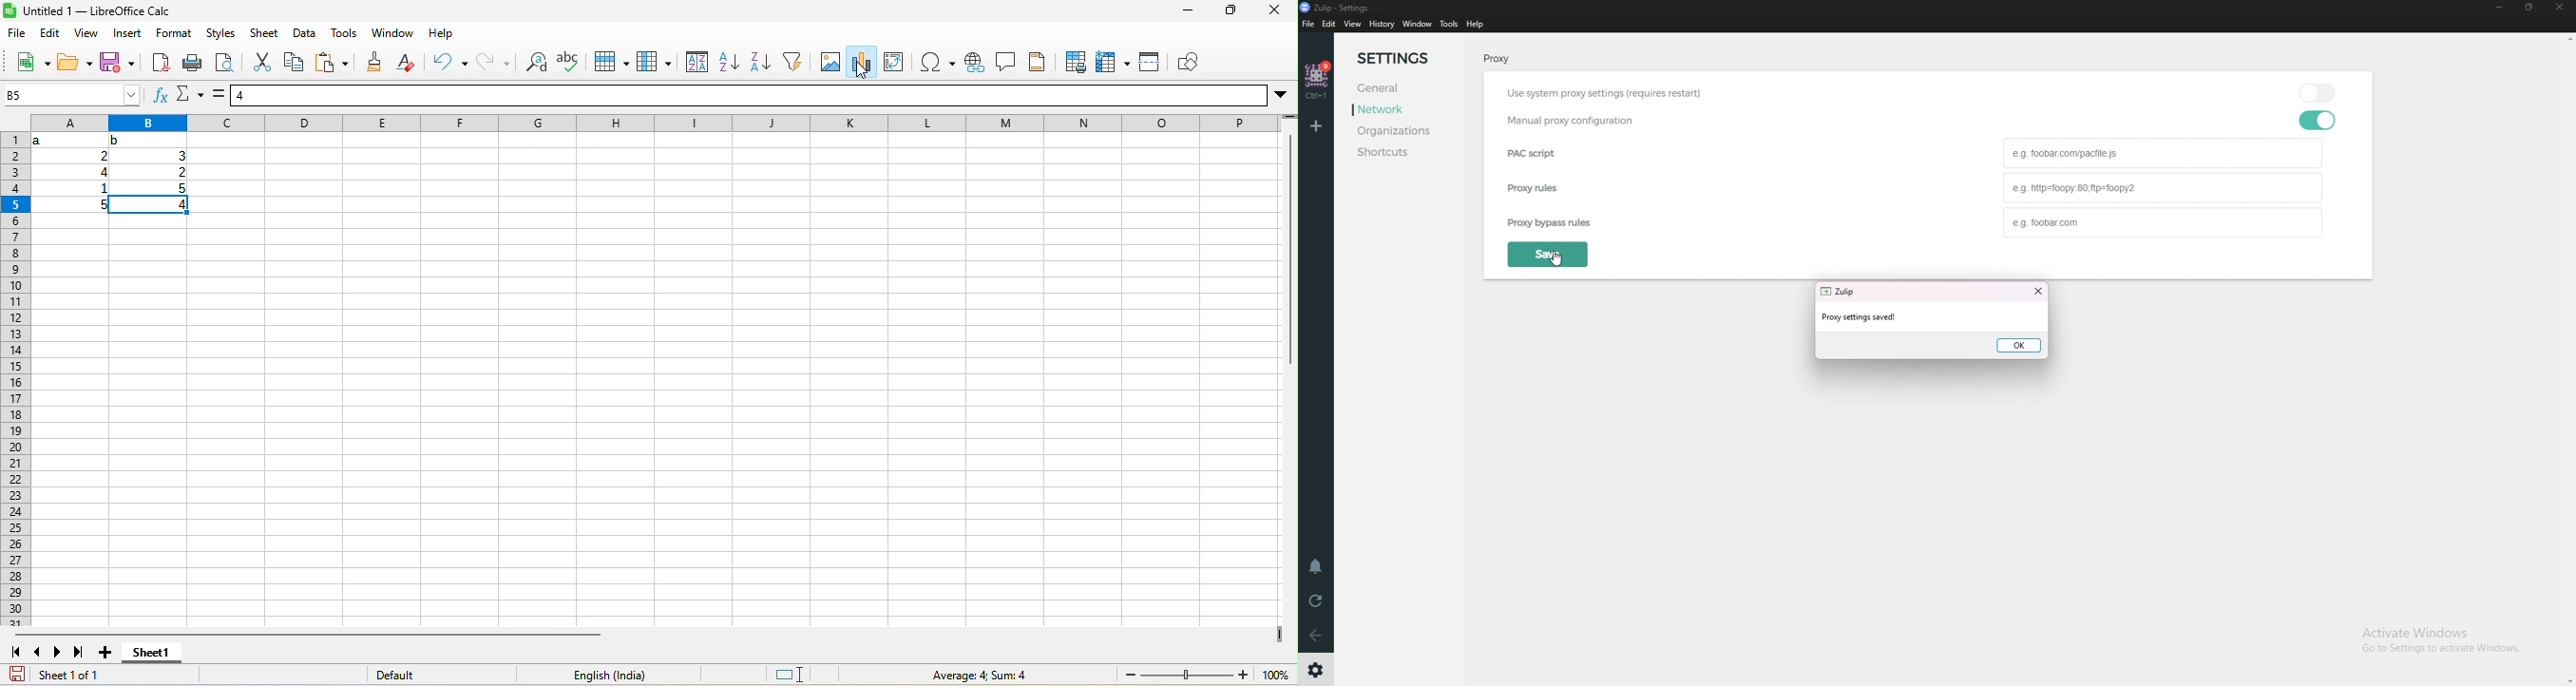  Describe the element at coordinates (79, 652) in the screenshot. I see `last sheet` at that location.